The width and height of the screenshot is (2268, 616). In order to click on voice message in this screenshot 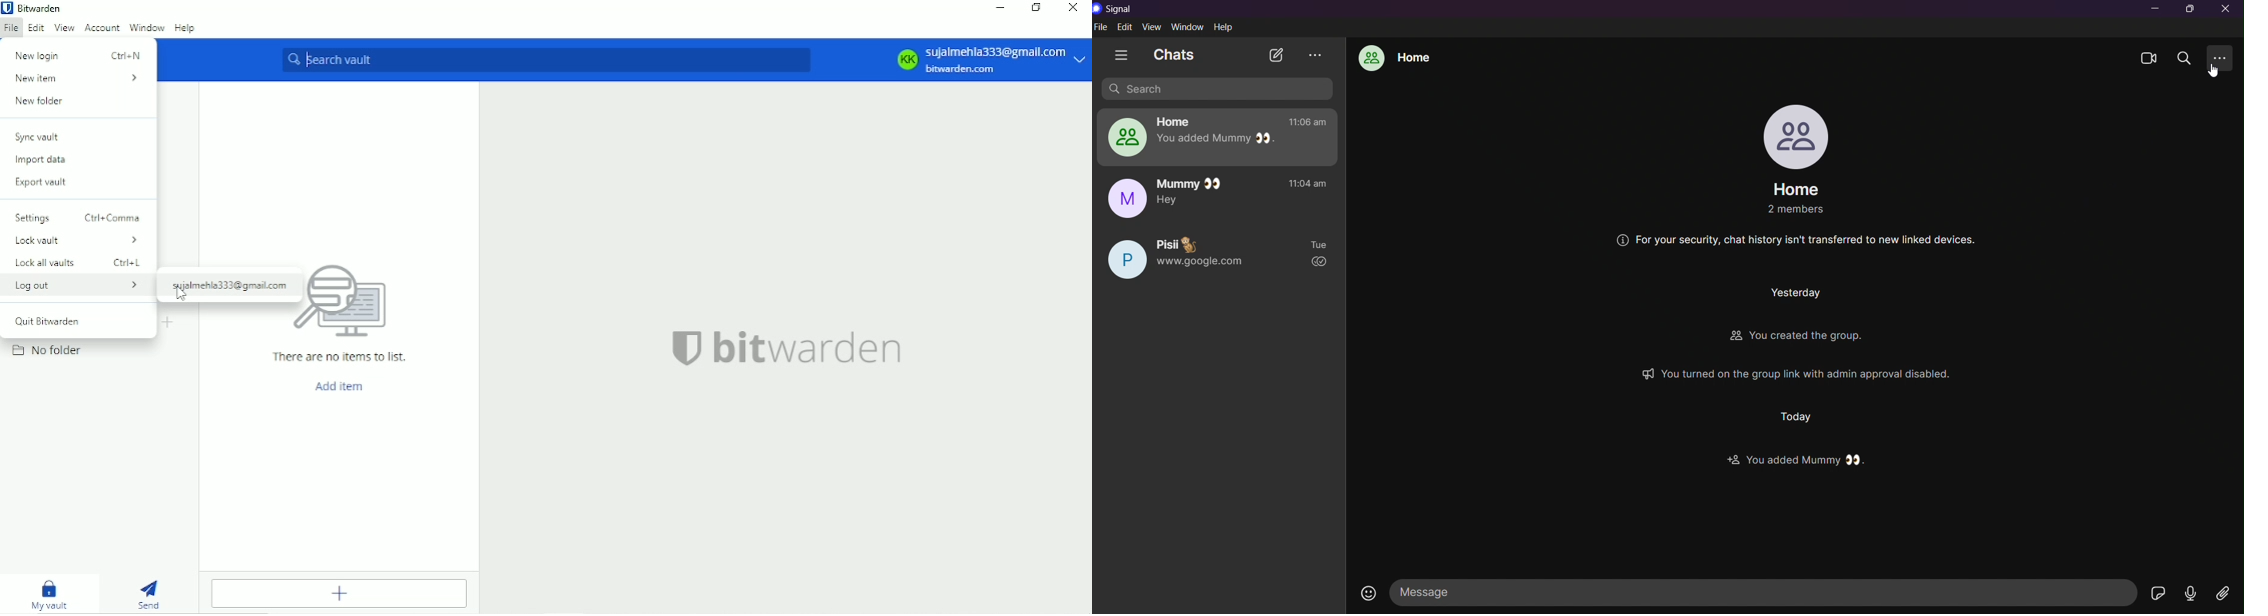, I will do `click(2188, 592)`.